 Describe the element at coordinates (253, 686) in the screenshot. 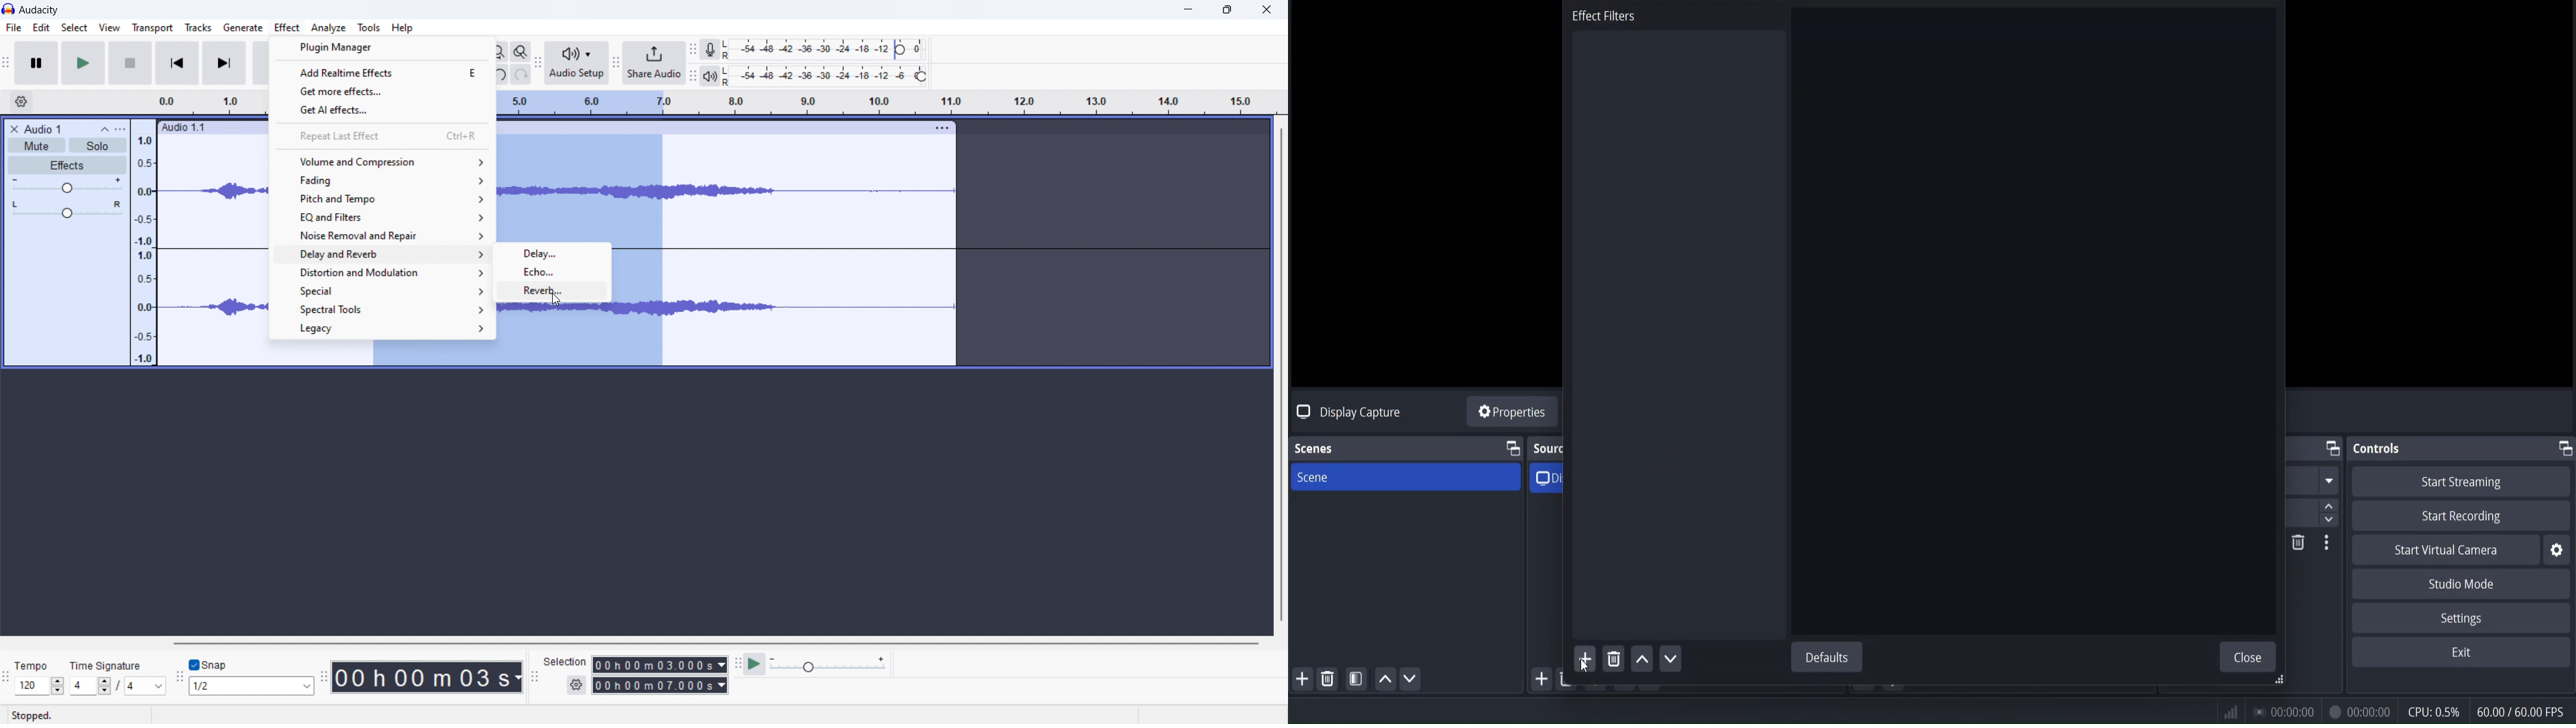

I see `1/2` at that location.